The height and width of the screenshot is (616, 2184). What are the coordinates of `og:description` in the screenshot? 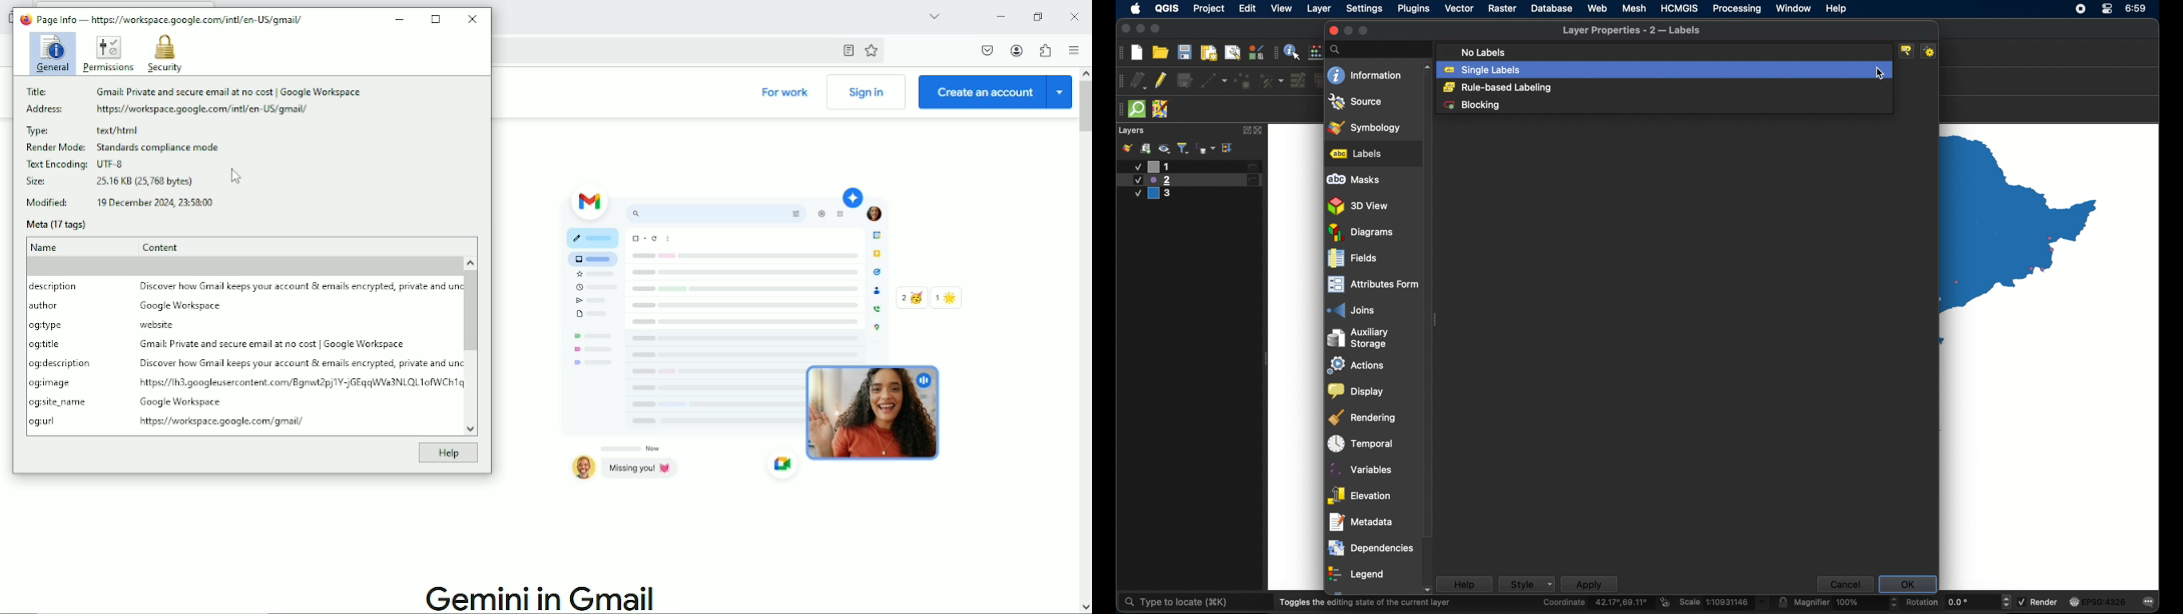 It's located at (60, 364).